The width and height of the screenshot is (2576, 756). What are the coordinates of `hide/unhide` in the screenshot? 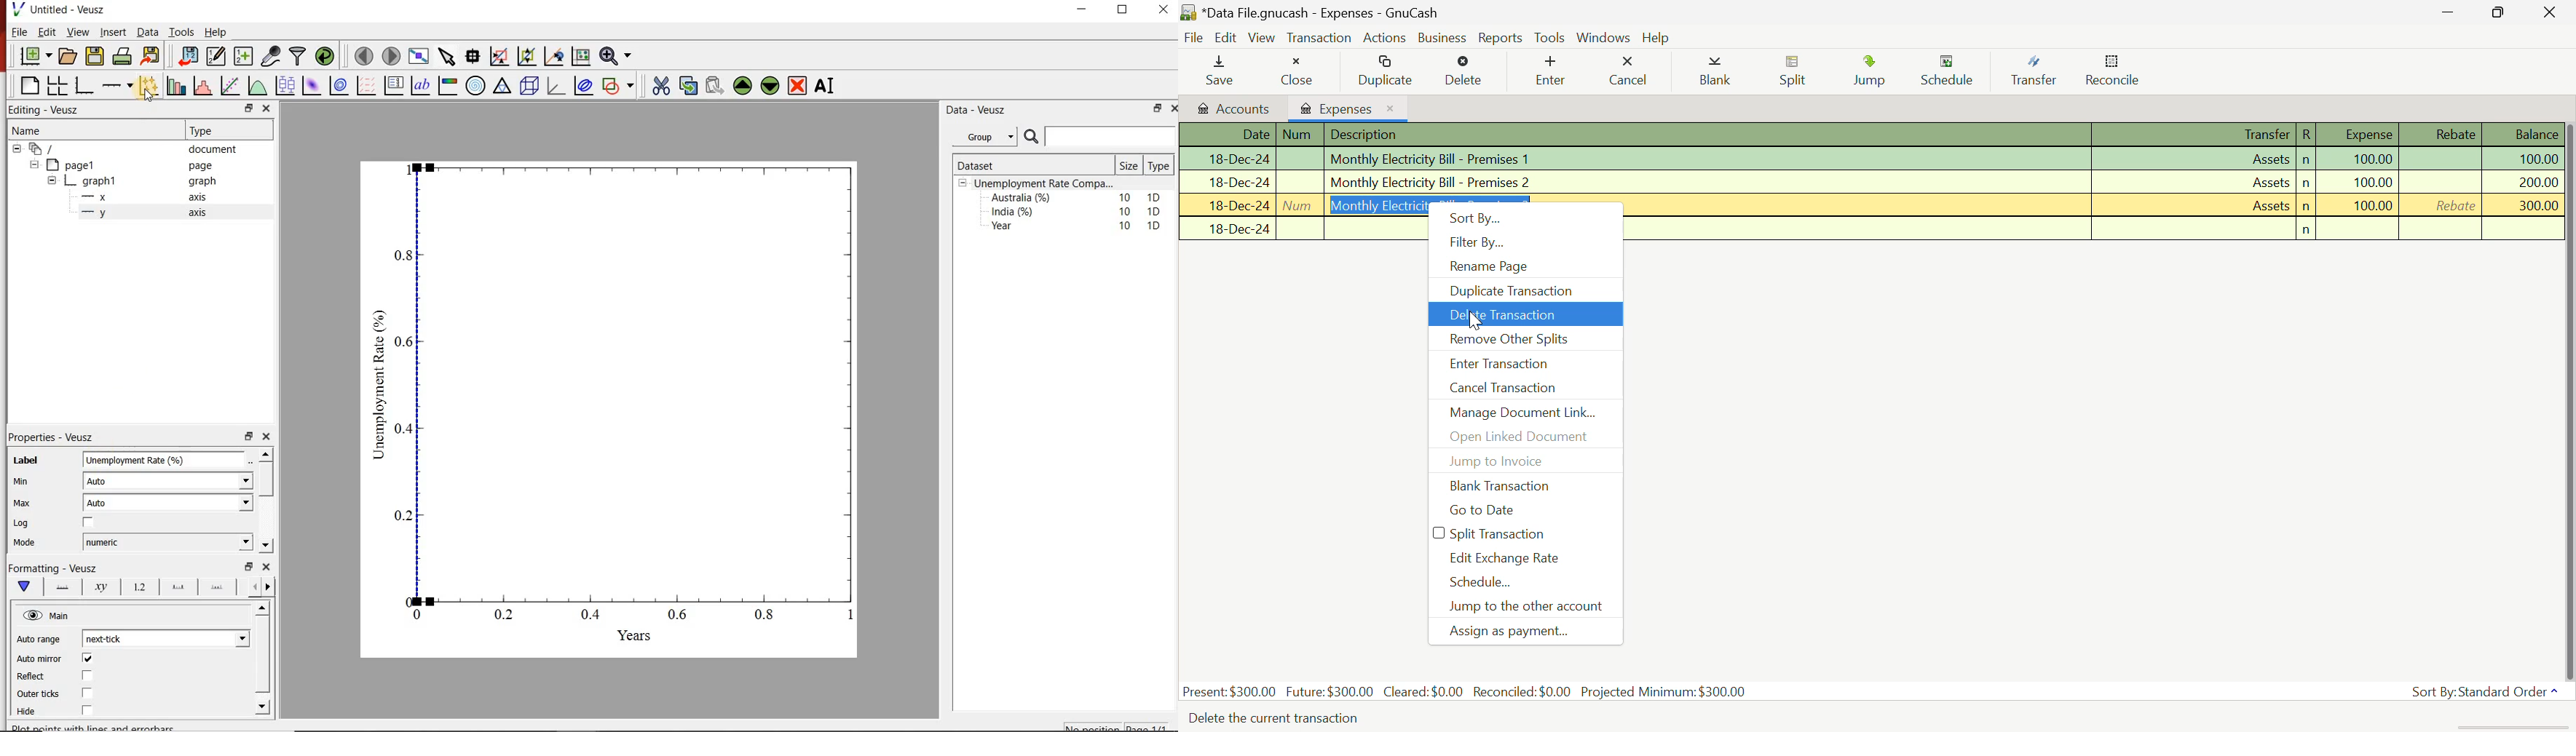 It's located at (32, 615).